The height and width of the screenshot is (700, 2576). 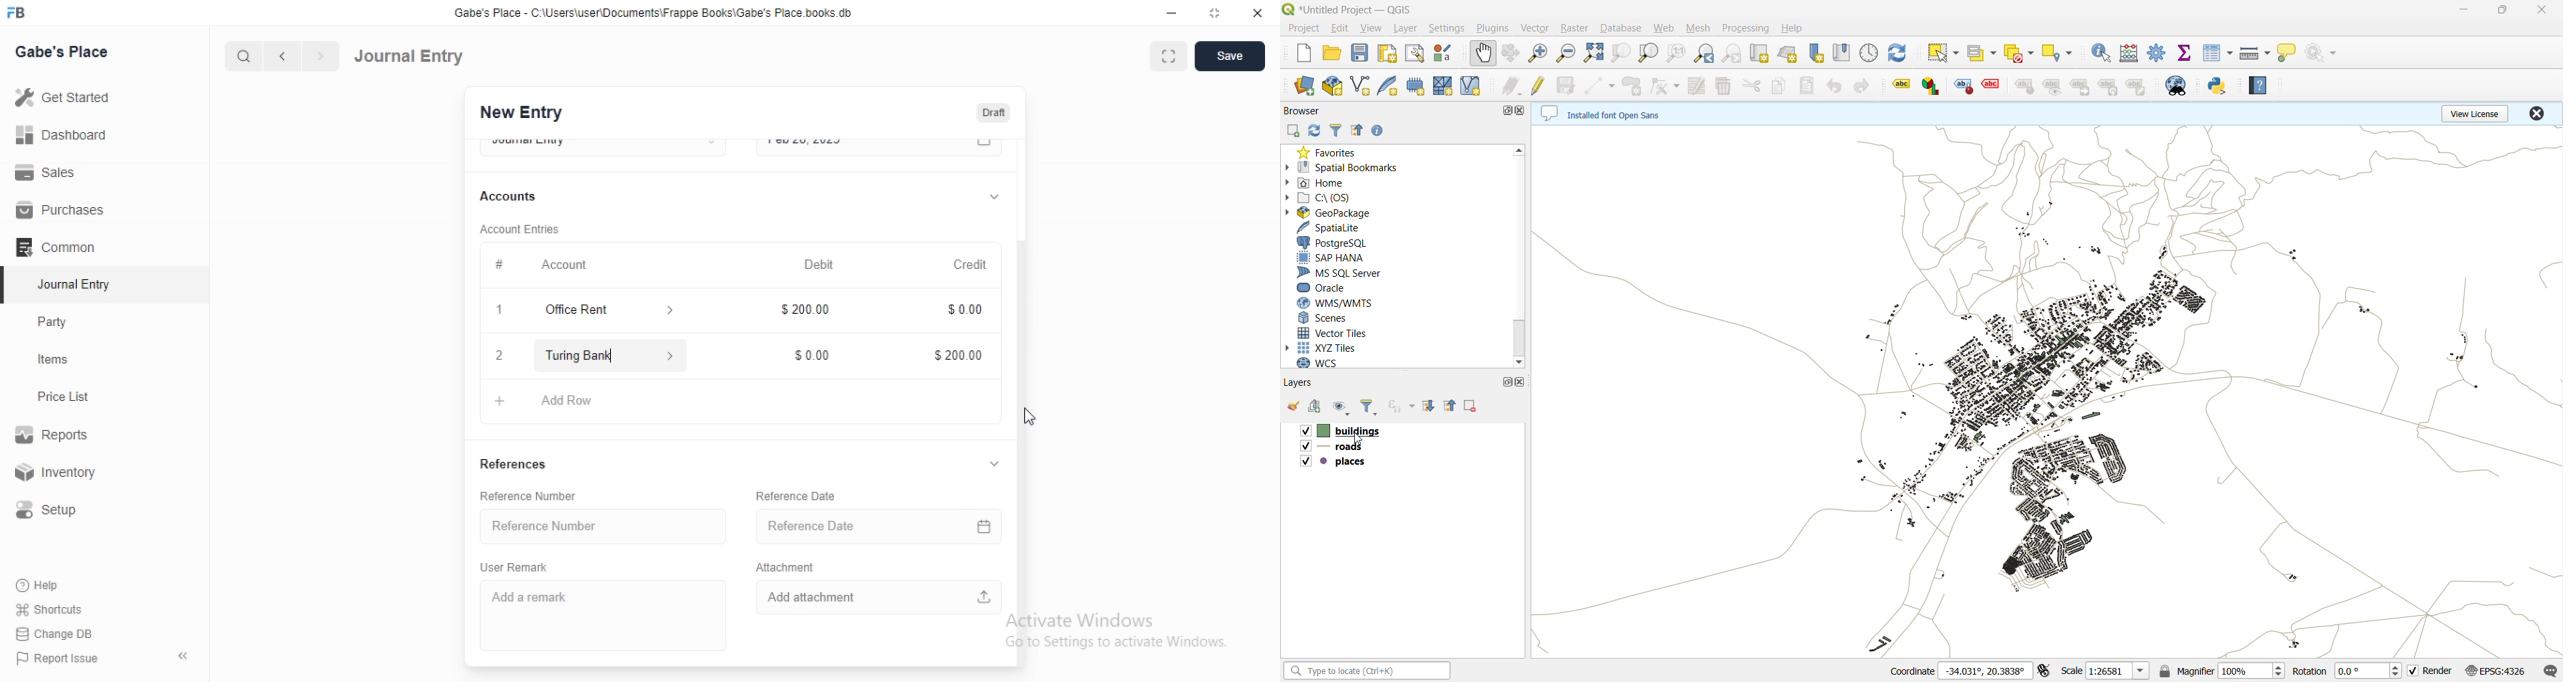 What do you see at coordinates (1495, 29) in the screenshot?
I see `plugins` at bounding box center [1495, 29].